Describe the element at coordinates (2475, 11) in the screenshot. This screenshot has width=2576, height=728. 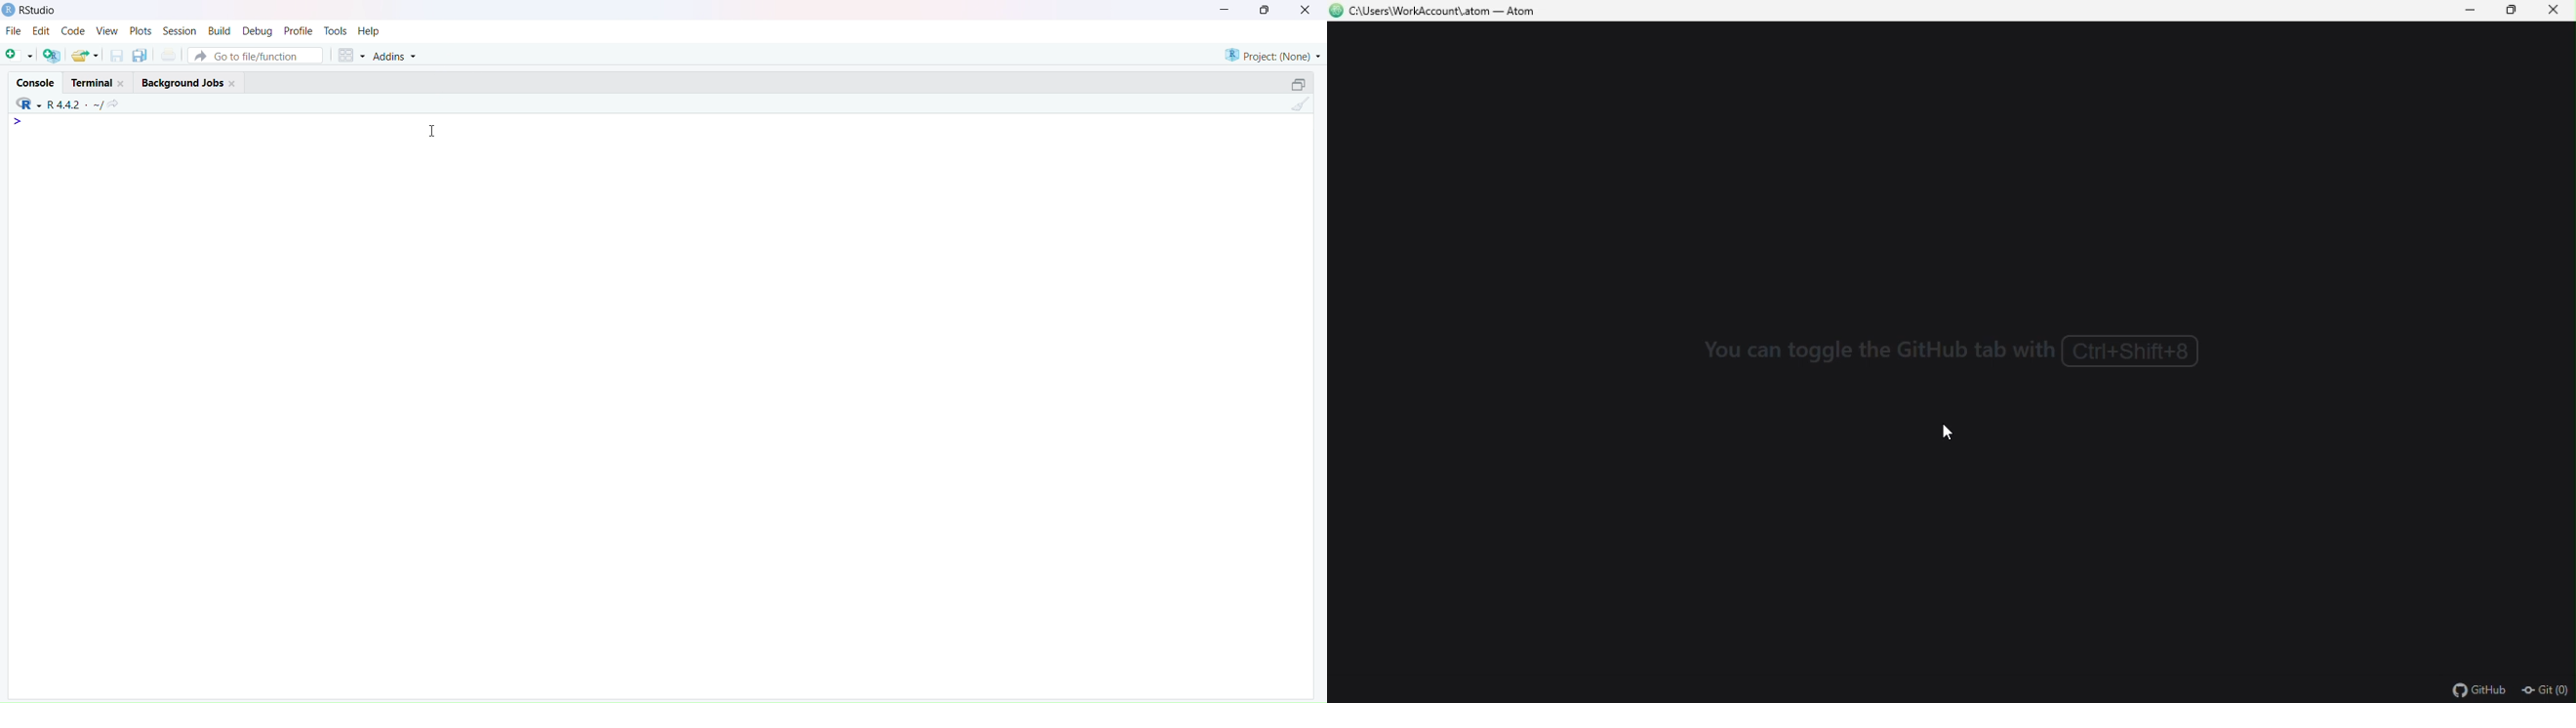
I see `minimize` at that location.